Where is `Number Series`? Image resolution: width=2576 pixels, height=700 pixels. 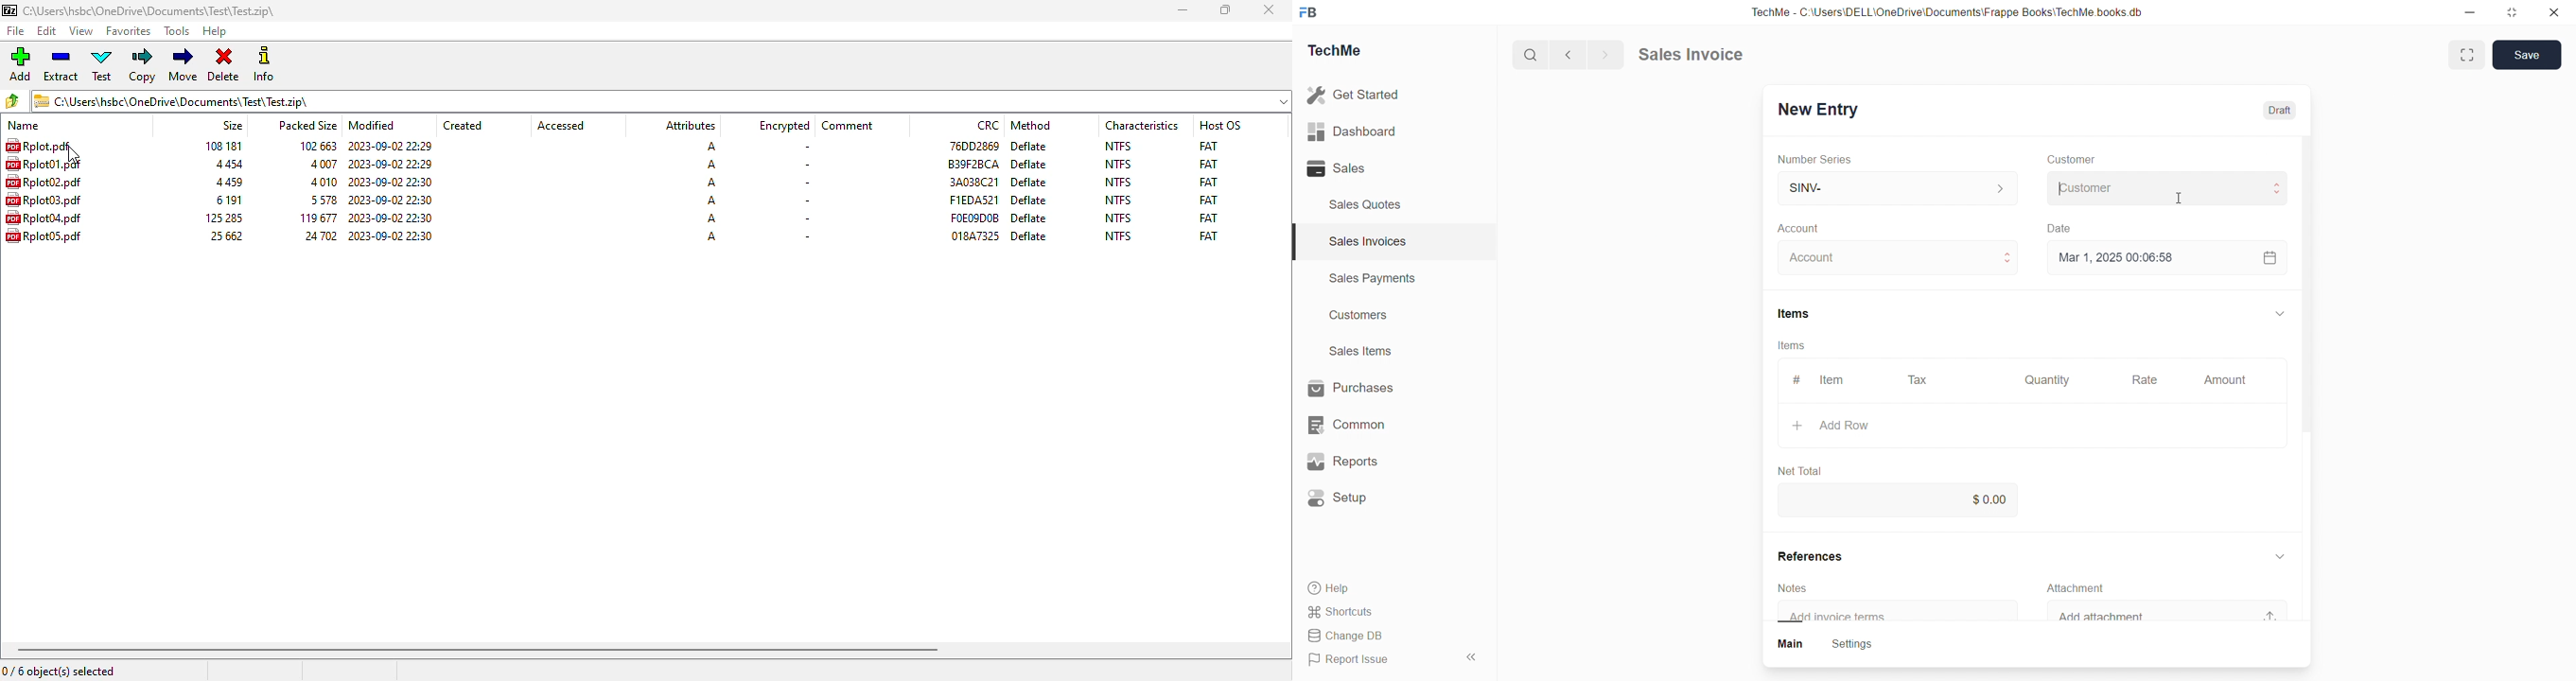
Number Series is located at coordinates (1824, 160).